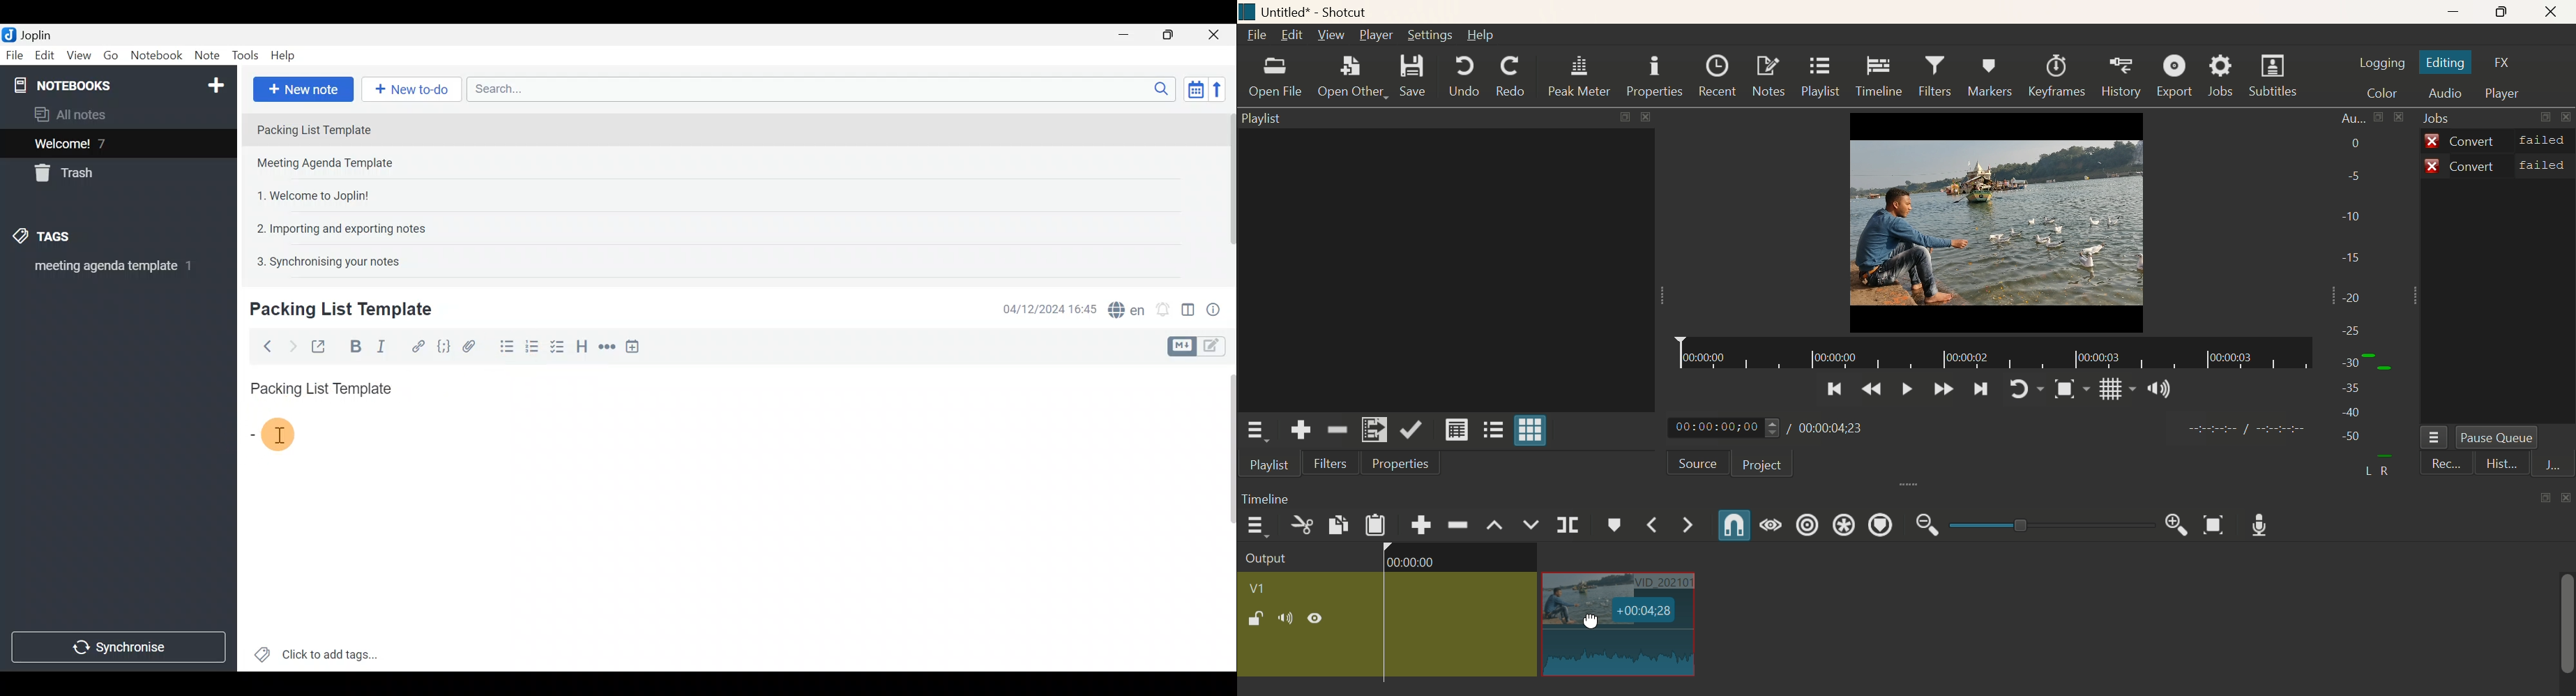  I want to click on , so click(1701, 462).